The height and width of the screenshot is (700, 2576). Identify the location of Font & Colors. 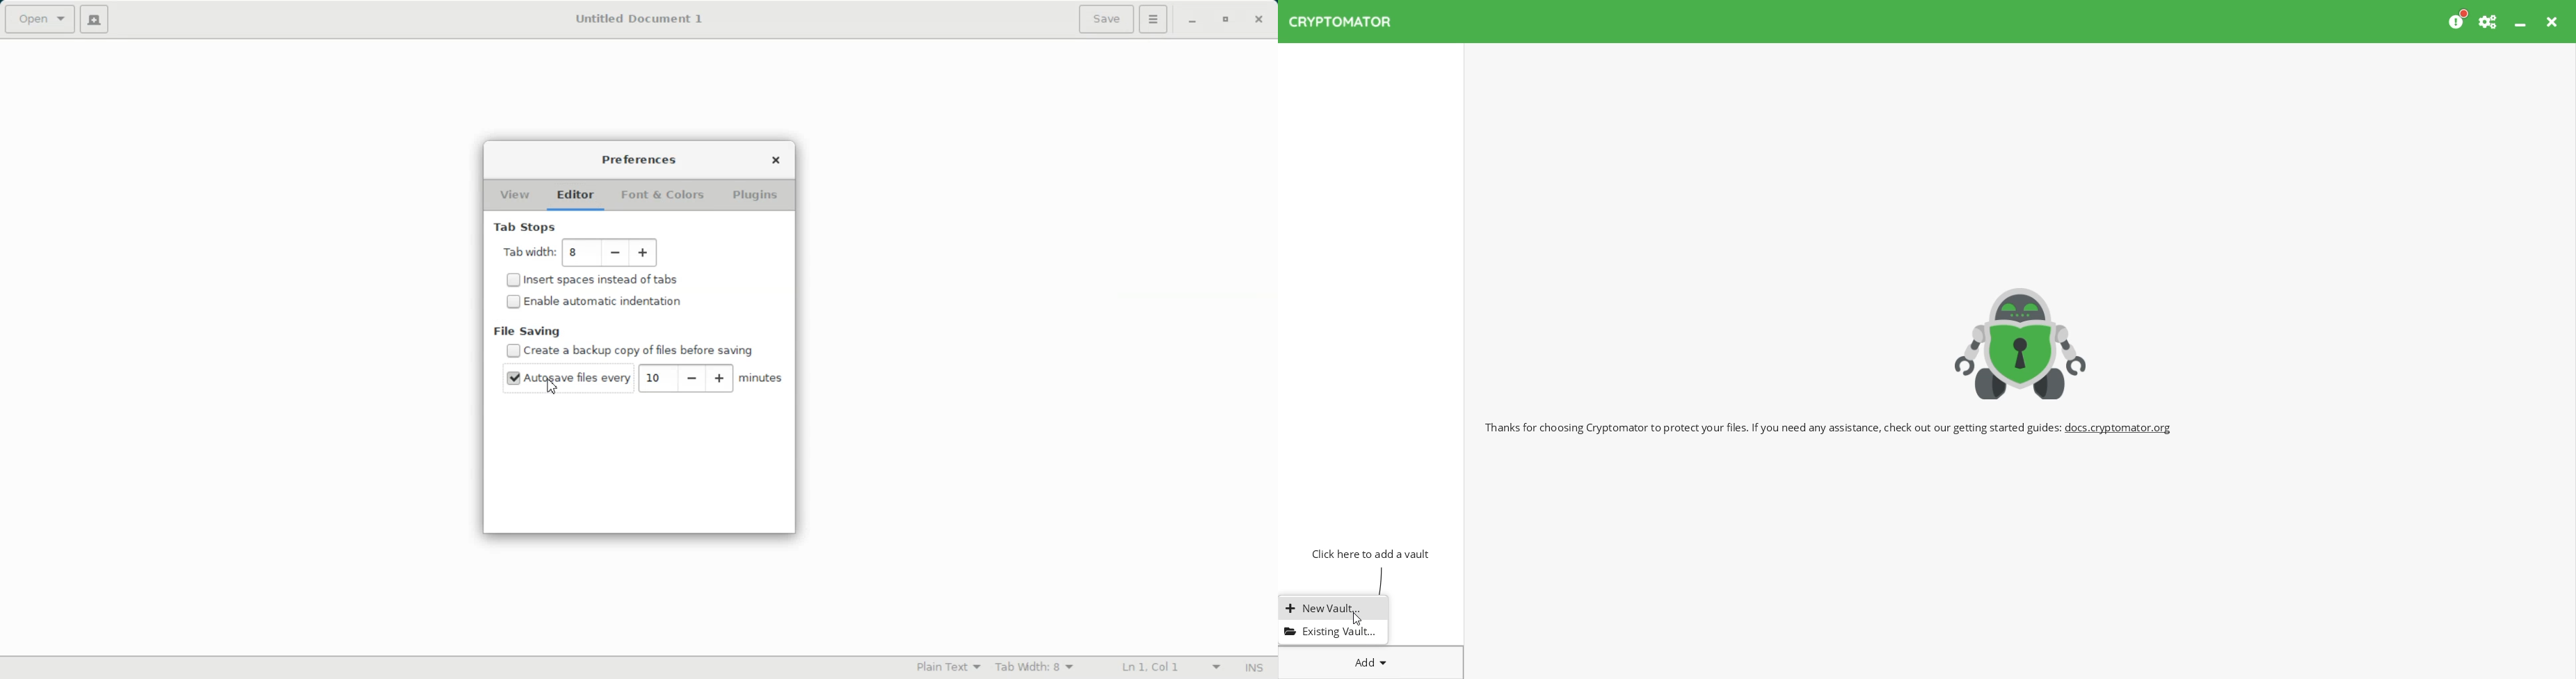
(662, 197).